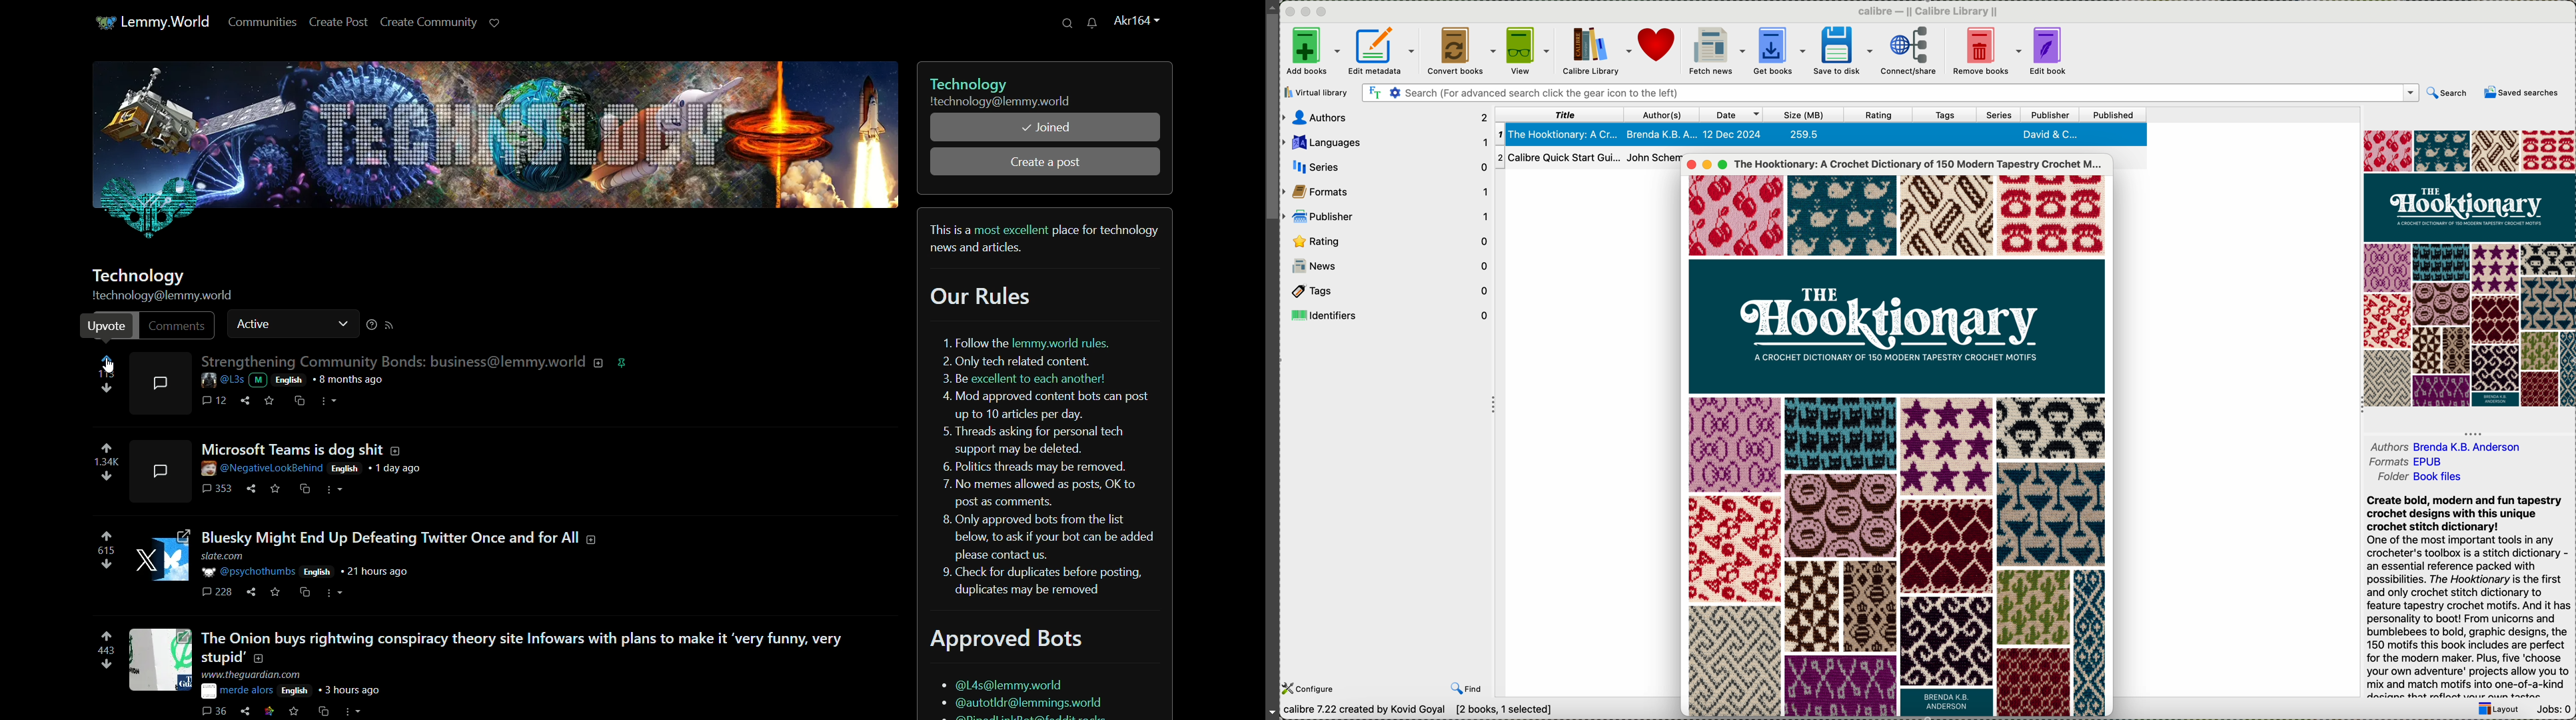 This screenshot has width=2576, height=728. I want to click on hare, so click(252, 591).